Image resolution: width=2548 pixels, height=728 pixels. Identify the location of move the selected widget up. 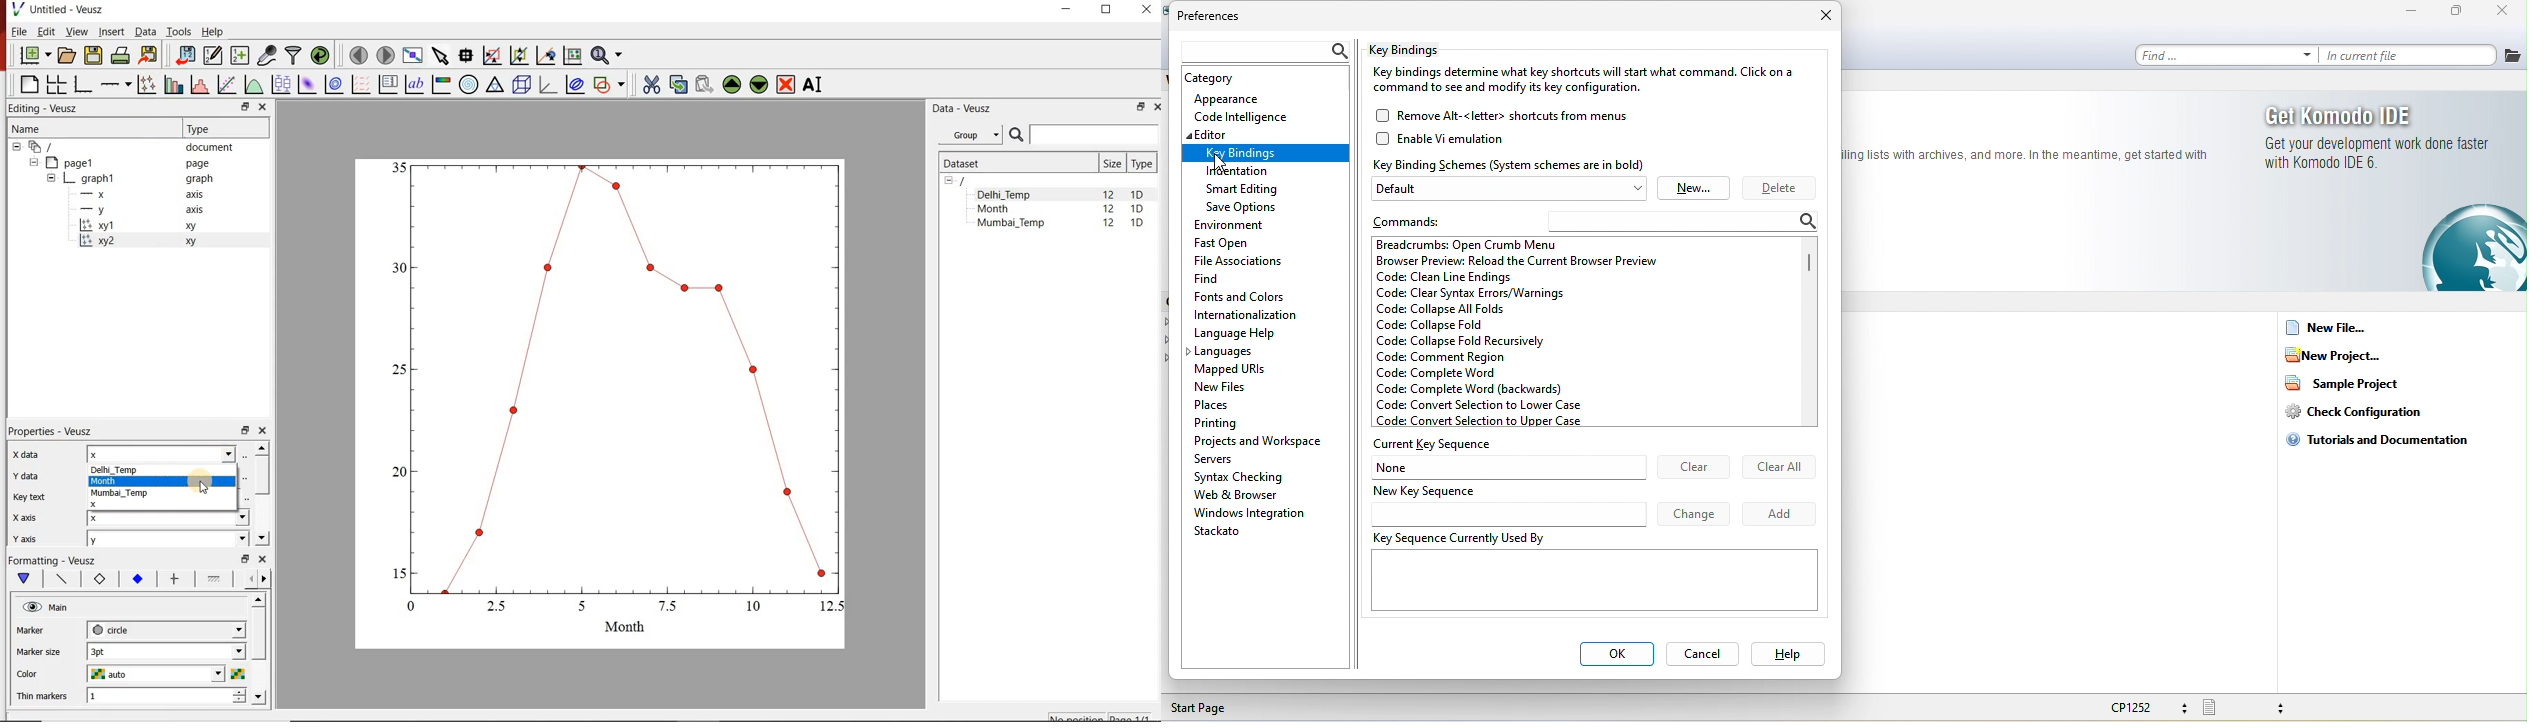
(732, 84).